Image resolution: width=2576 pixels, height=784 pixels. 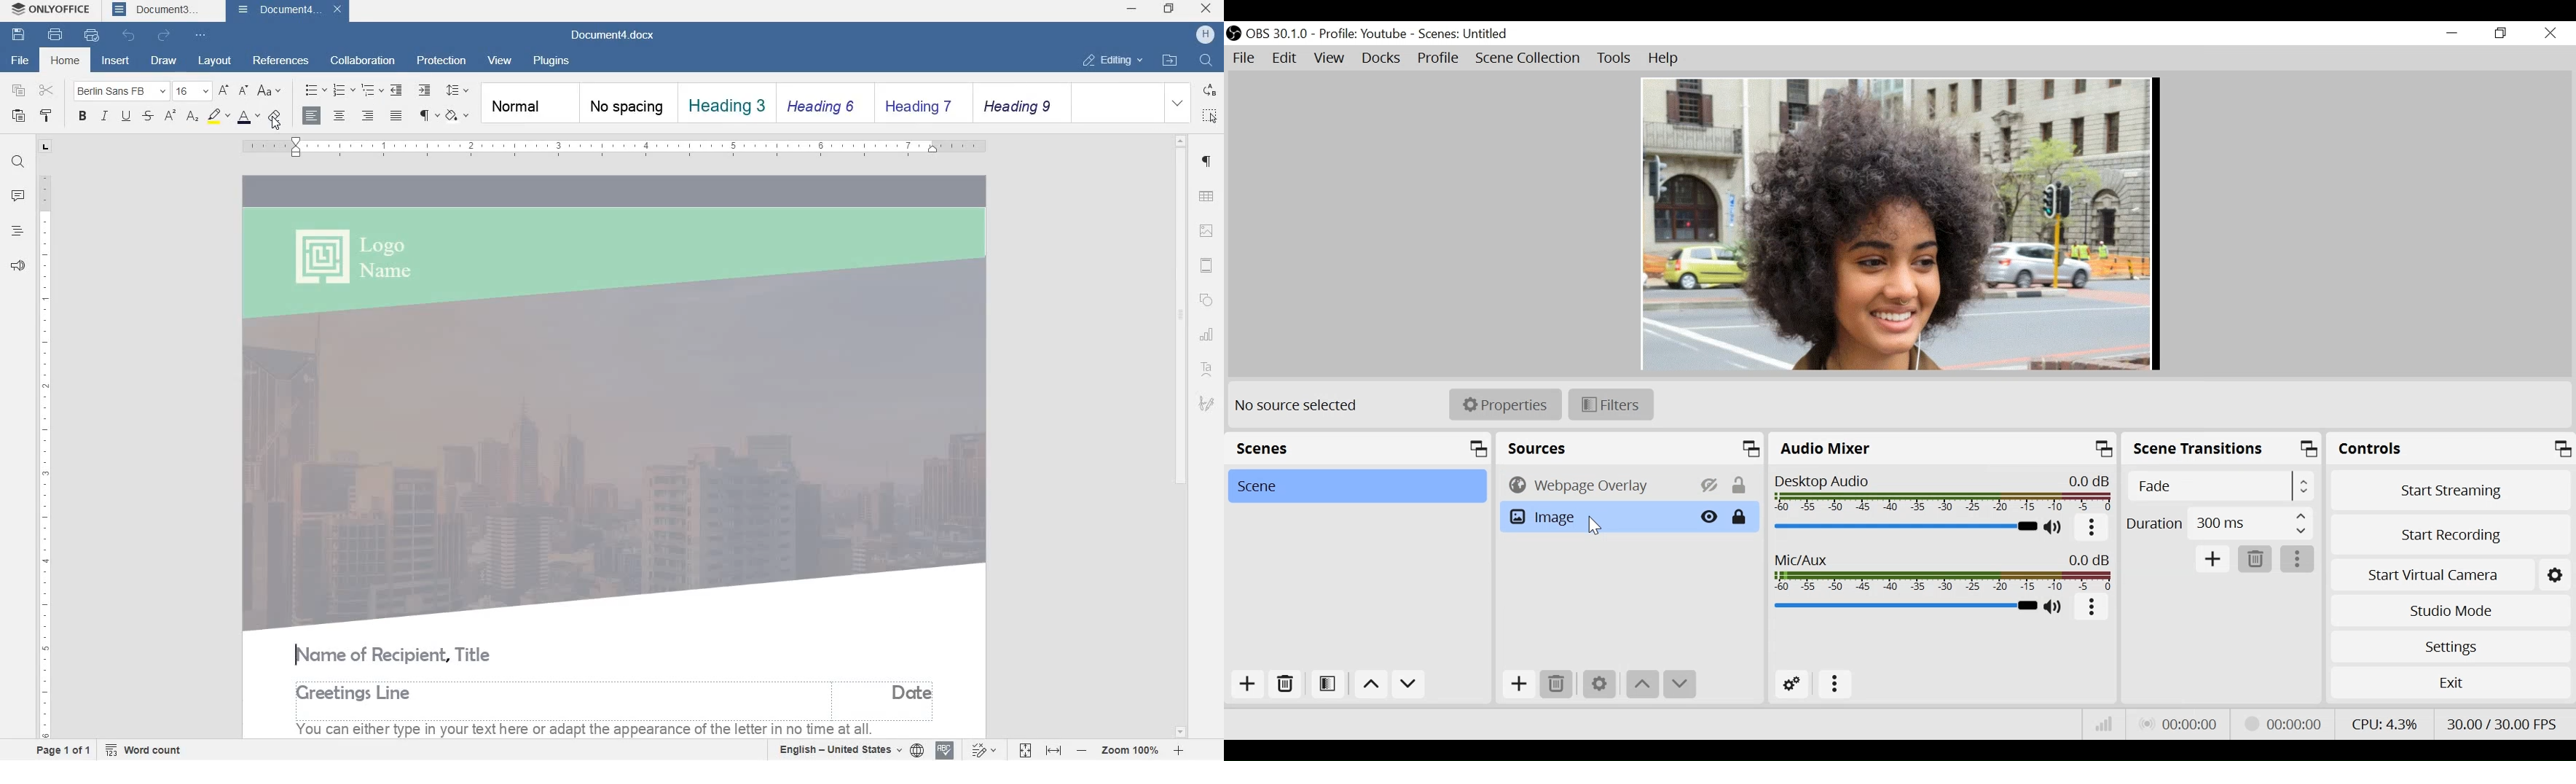 I want to click on paragraph line spacing, so click(x=457, y=90).